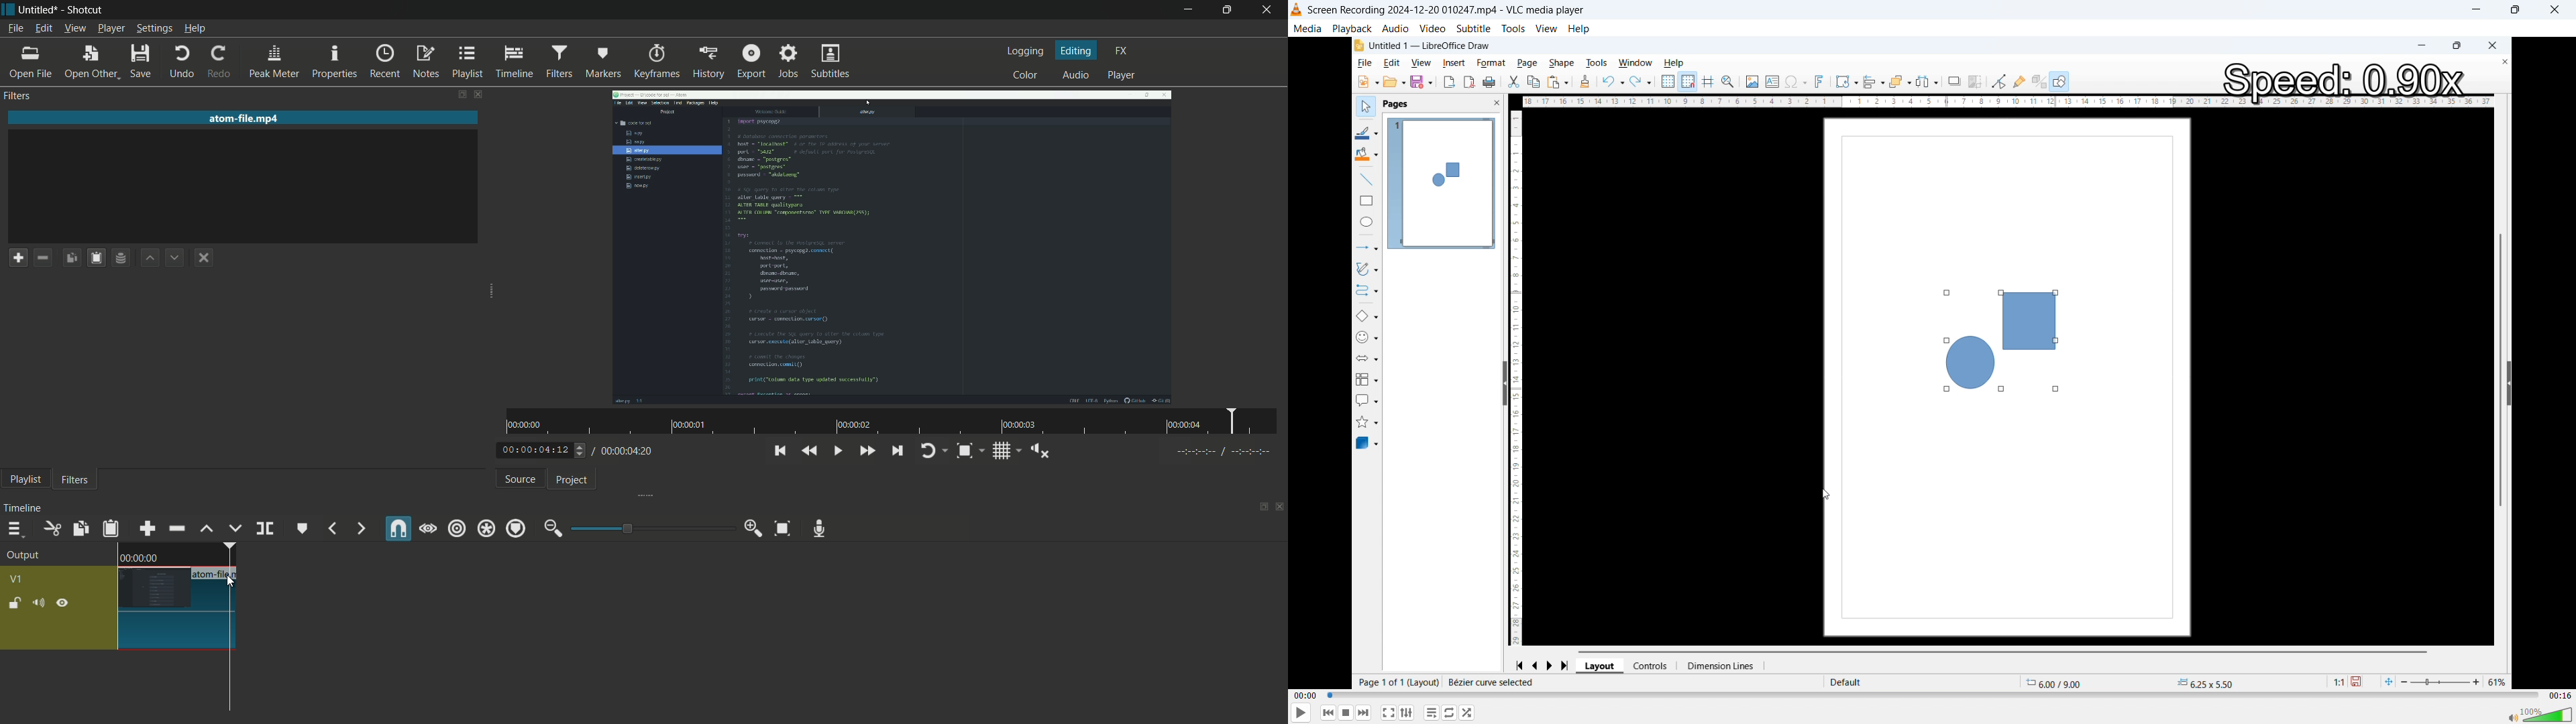  Describe the element at coordinates (837, 452) in the screenshot. I see `toggle play or pause` at that location.